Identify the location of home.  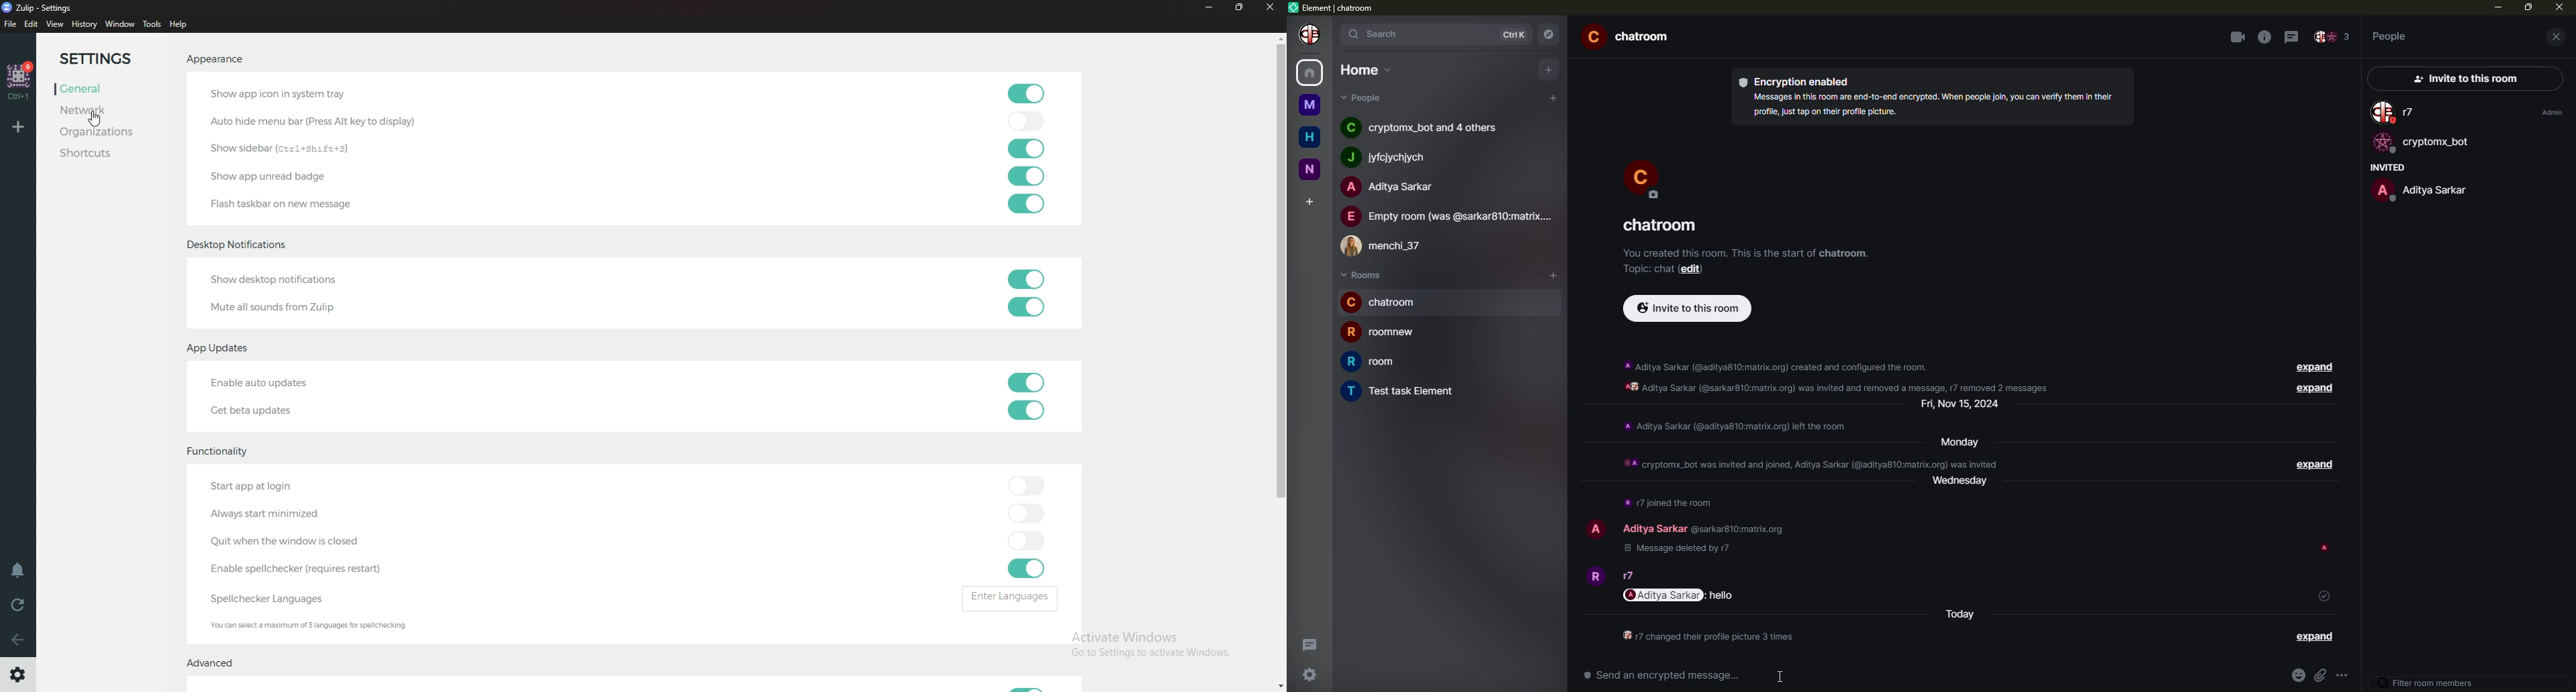
(1311, 71).